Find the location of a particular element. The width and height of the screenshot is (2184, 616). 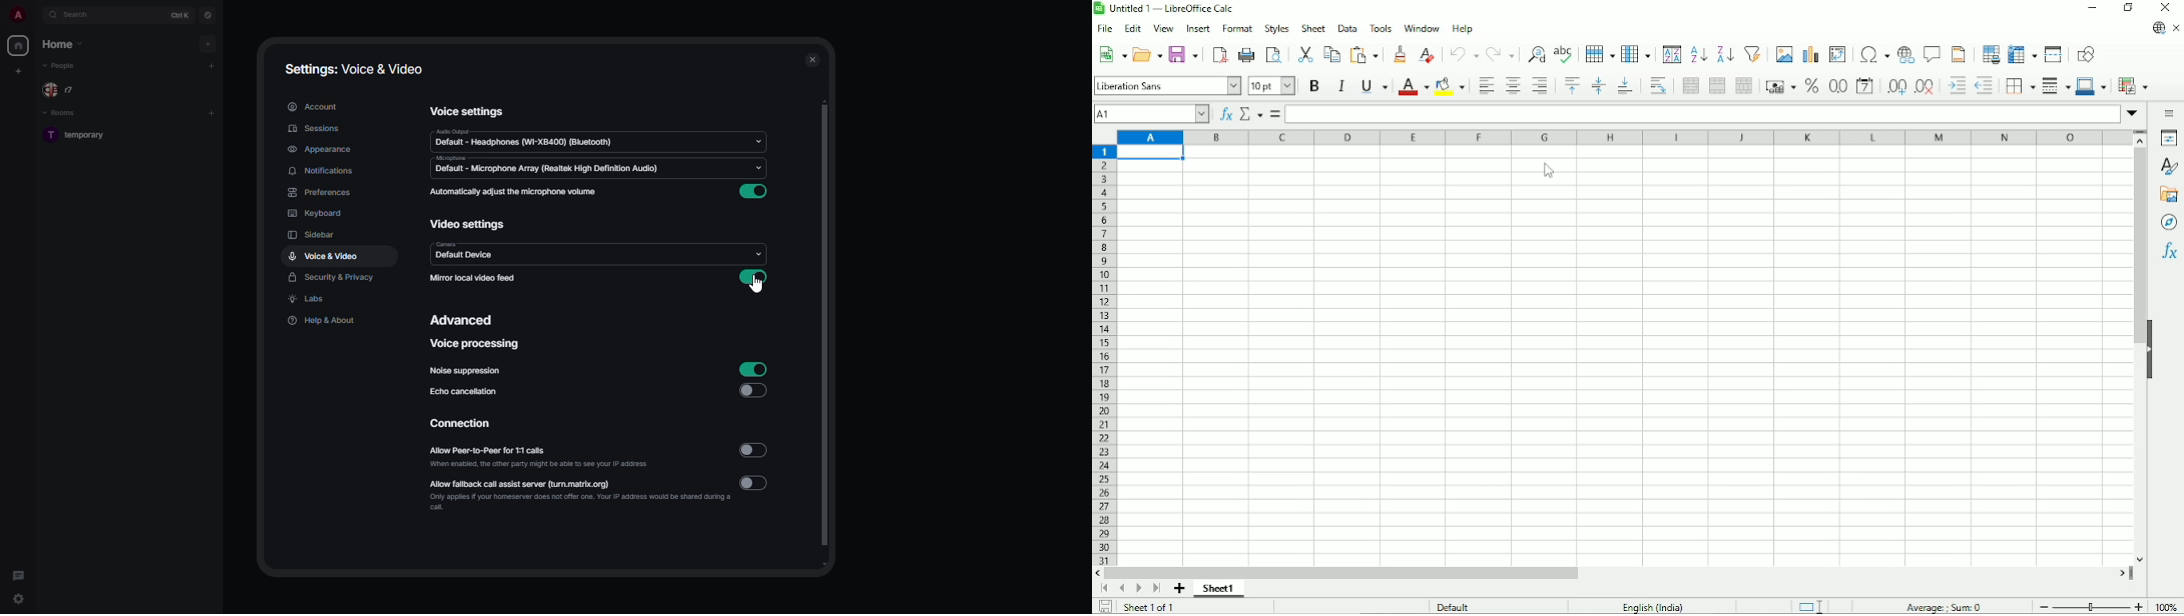

microphone default is located at coordinates (547, 165).